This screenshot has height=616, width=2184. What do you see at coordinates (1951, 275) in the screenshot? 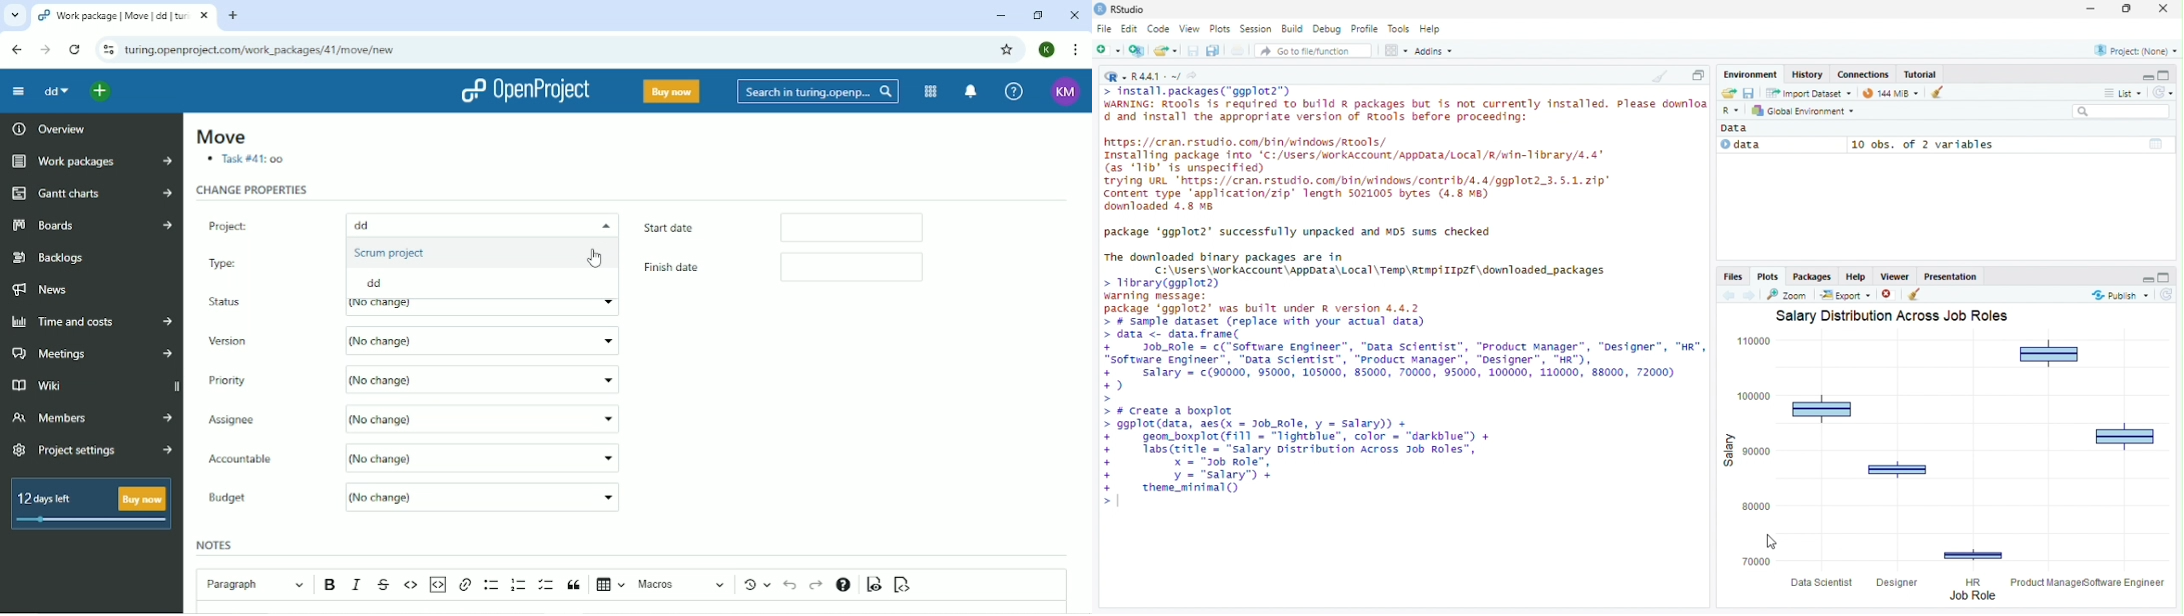
I see `Presentation` at bounding box center [1951, 275].